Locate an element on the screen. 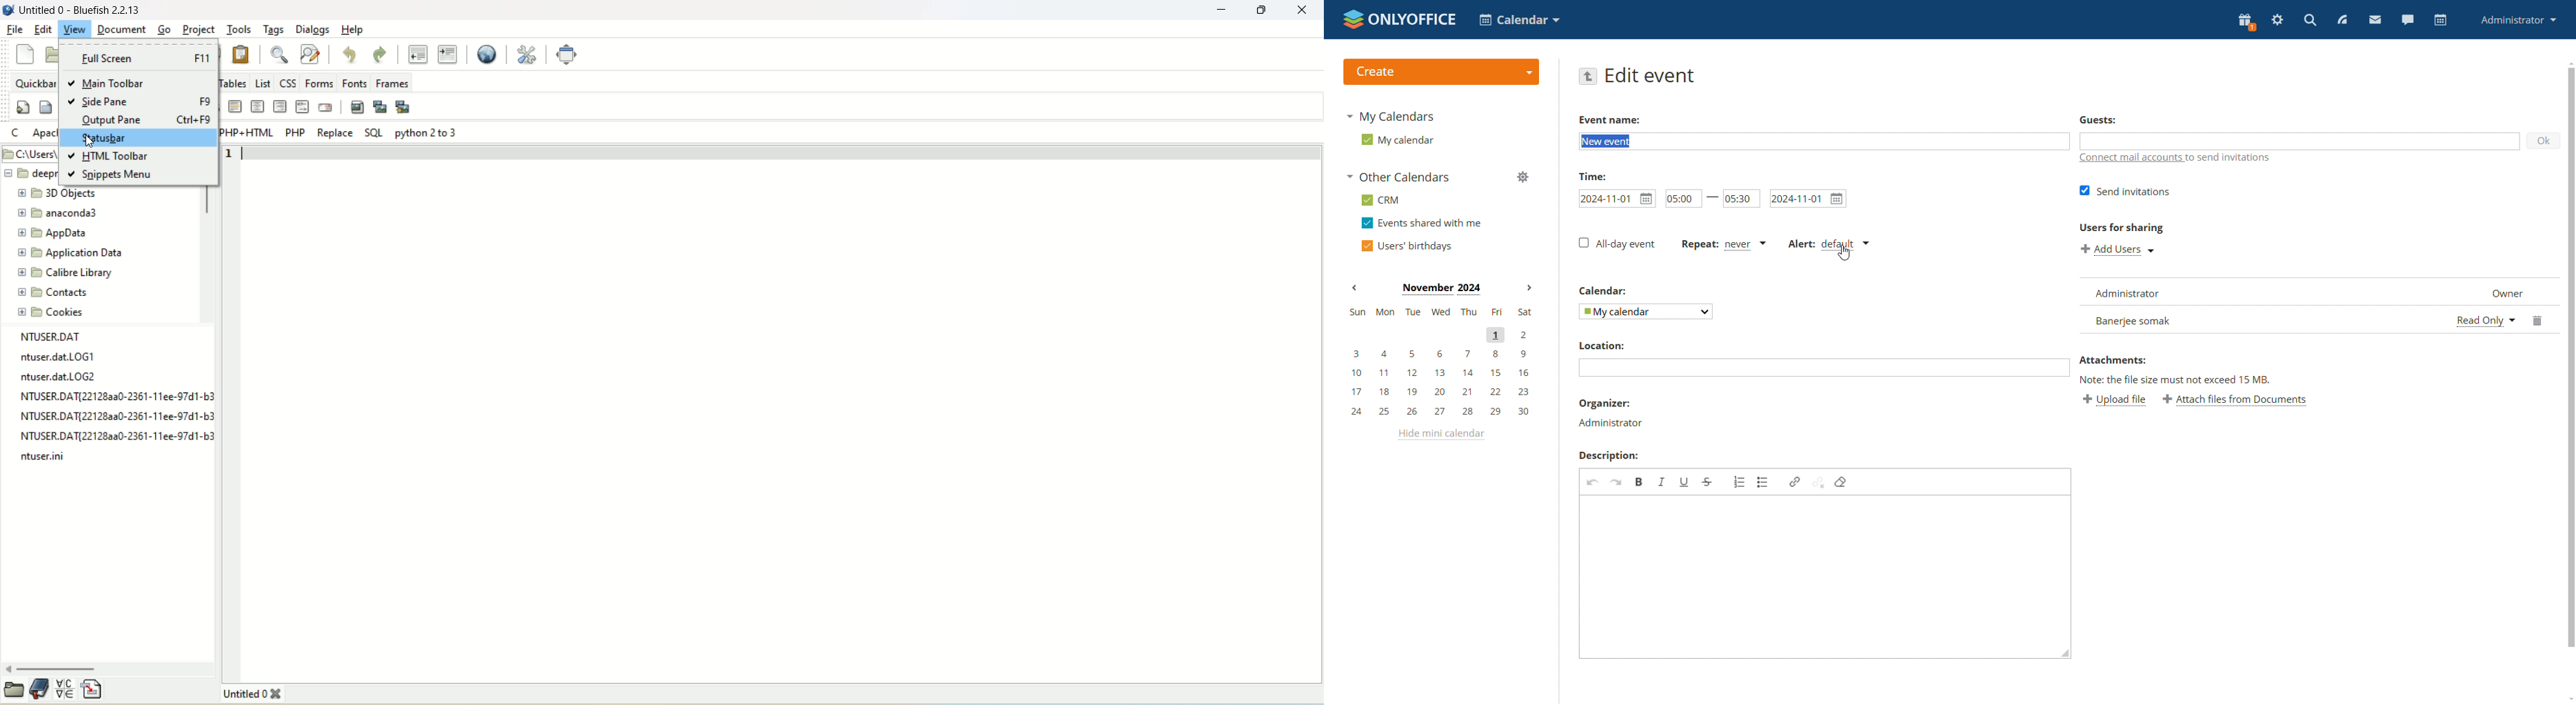 The height and width of the screenshot is (728, 2576). text is located at coordinates (110, 398).